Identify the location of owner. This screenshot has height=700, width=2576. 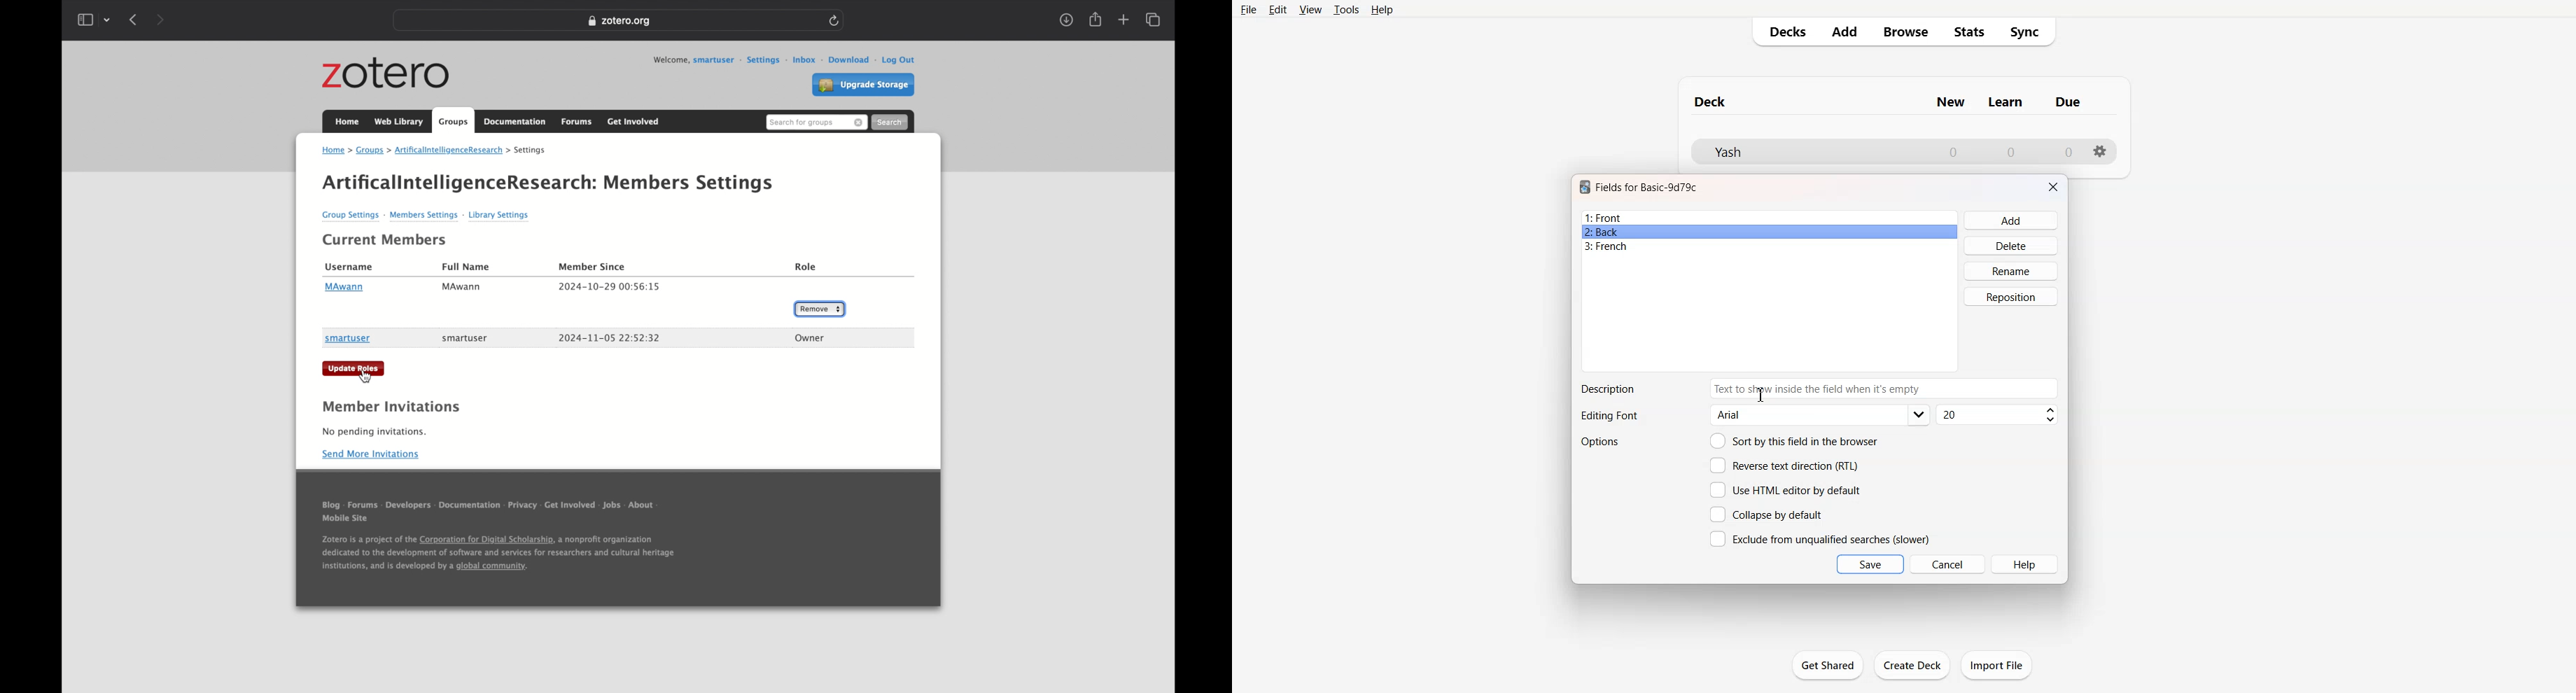
(810, 338).